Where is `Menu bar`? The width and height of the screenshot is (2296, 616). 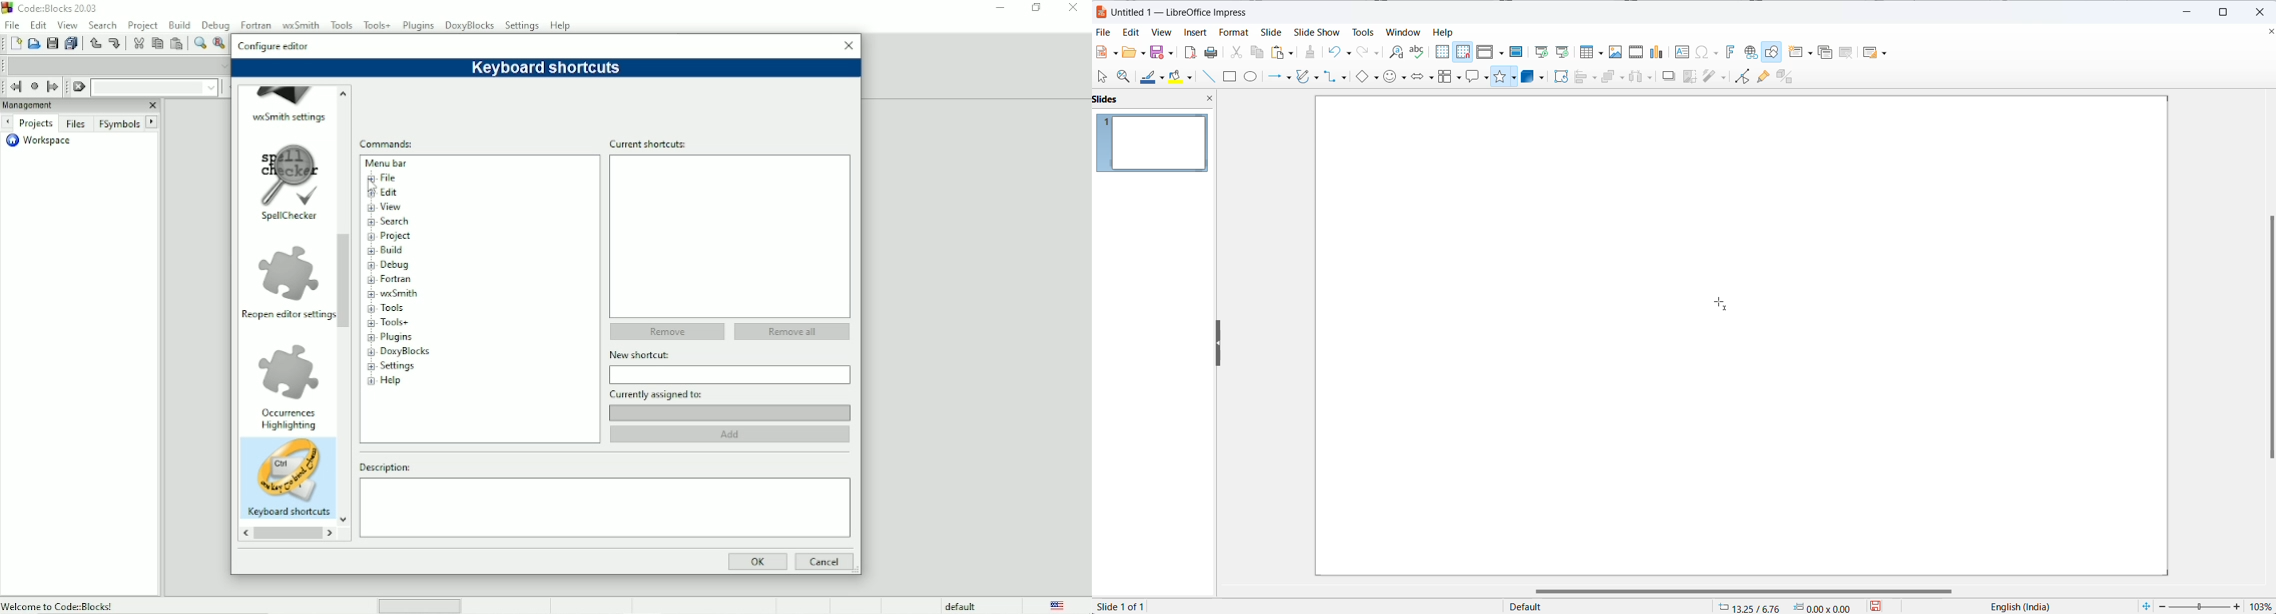
Menu bar is located at coordinates (389, 163).